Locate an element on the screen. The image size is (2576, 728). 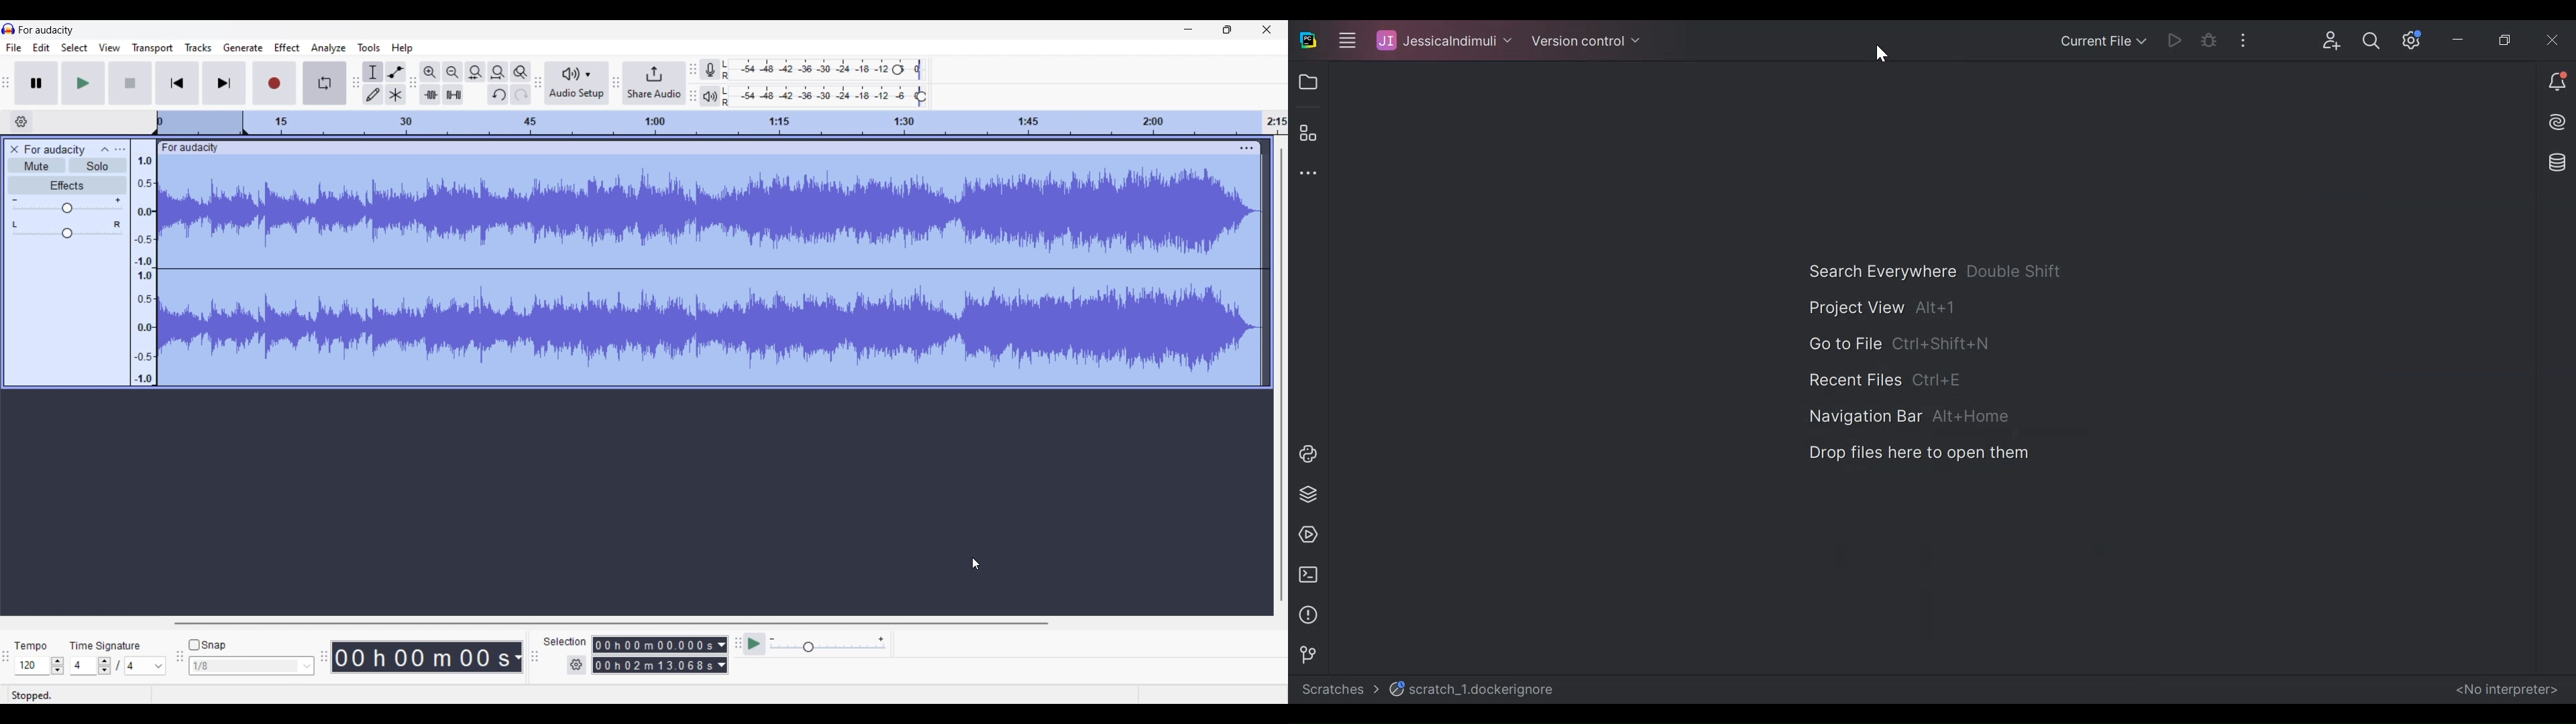
Python Services is located at coordinates (1307, 495).